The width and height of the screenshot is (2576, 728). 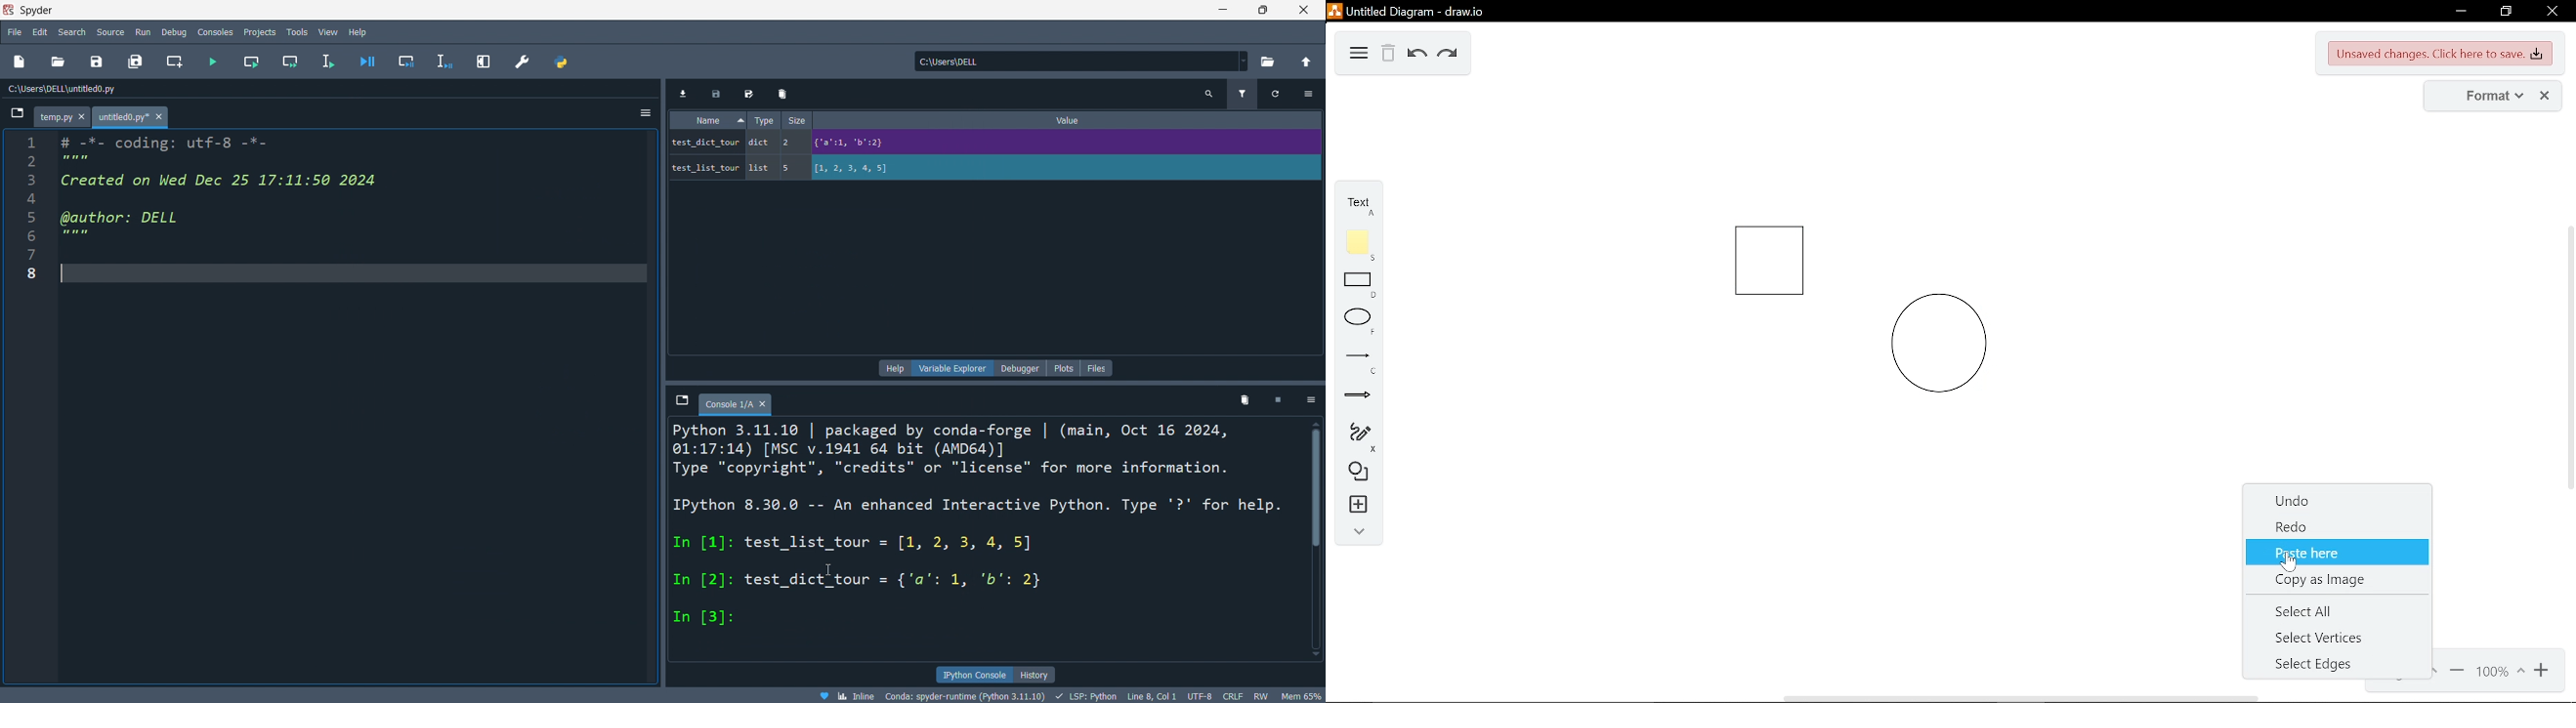 What do you see at coordinates (2340, 555) in the screenshot?
I see `paste here` at bounding box center [2340, 555].